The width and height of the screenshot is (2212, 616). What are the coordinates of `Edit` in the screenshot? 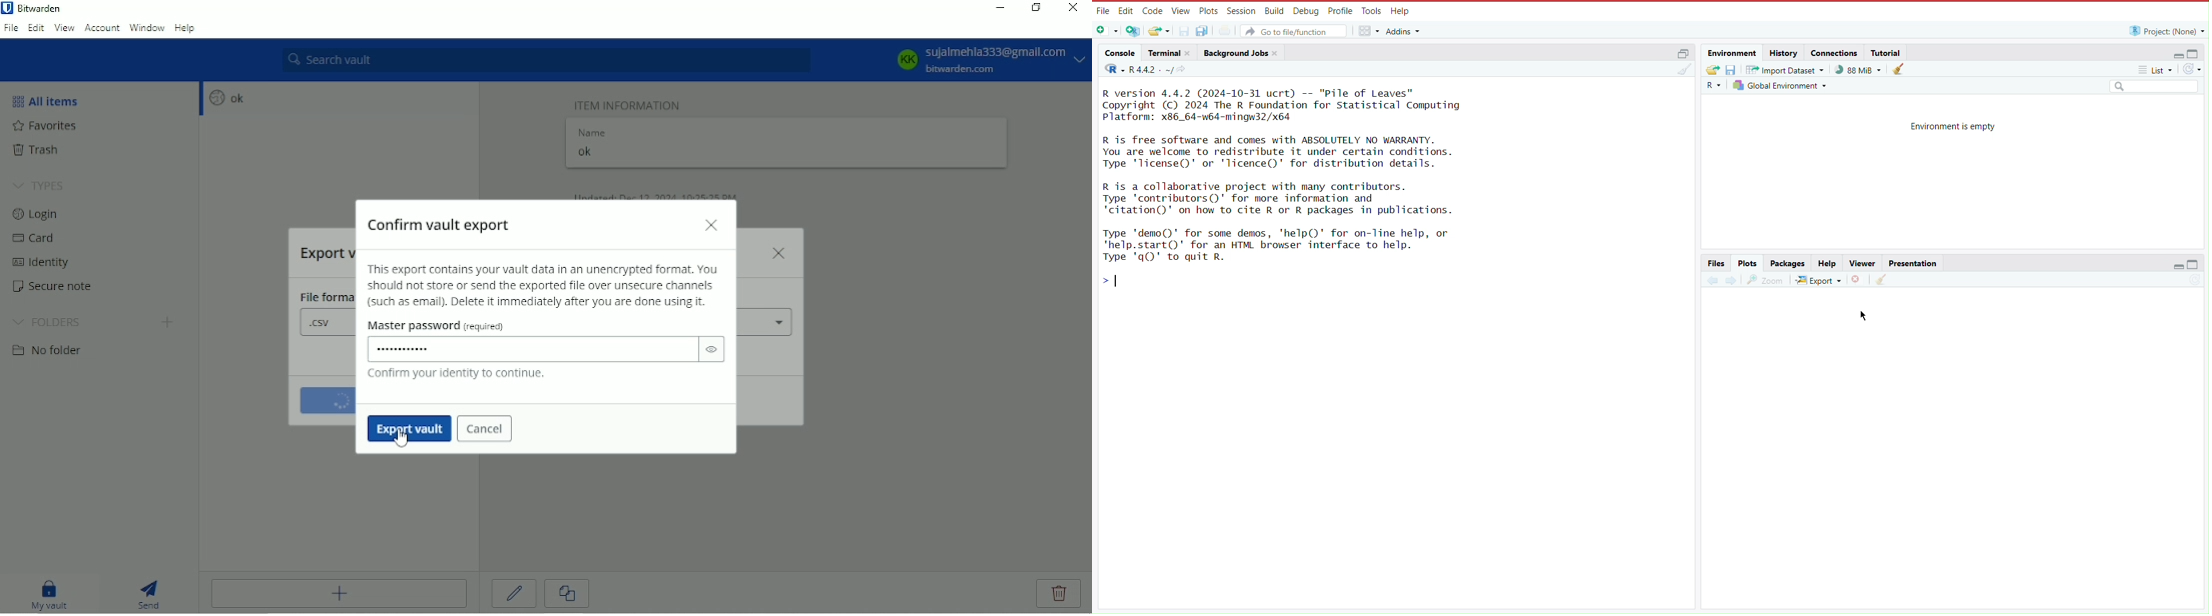 It's located at (1126, 10).